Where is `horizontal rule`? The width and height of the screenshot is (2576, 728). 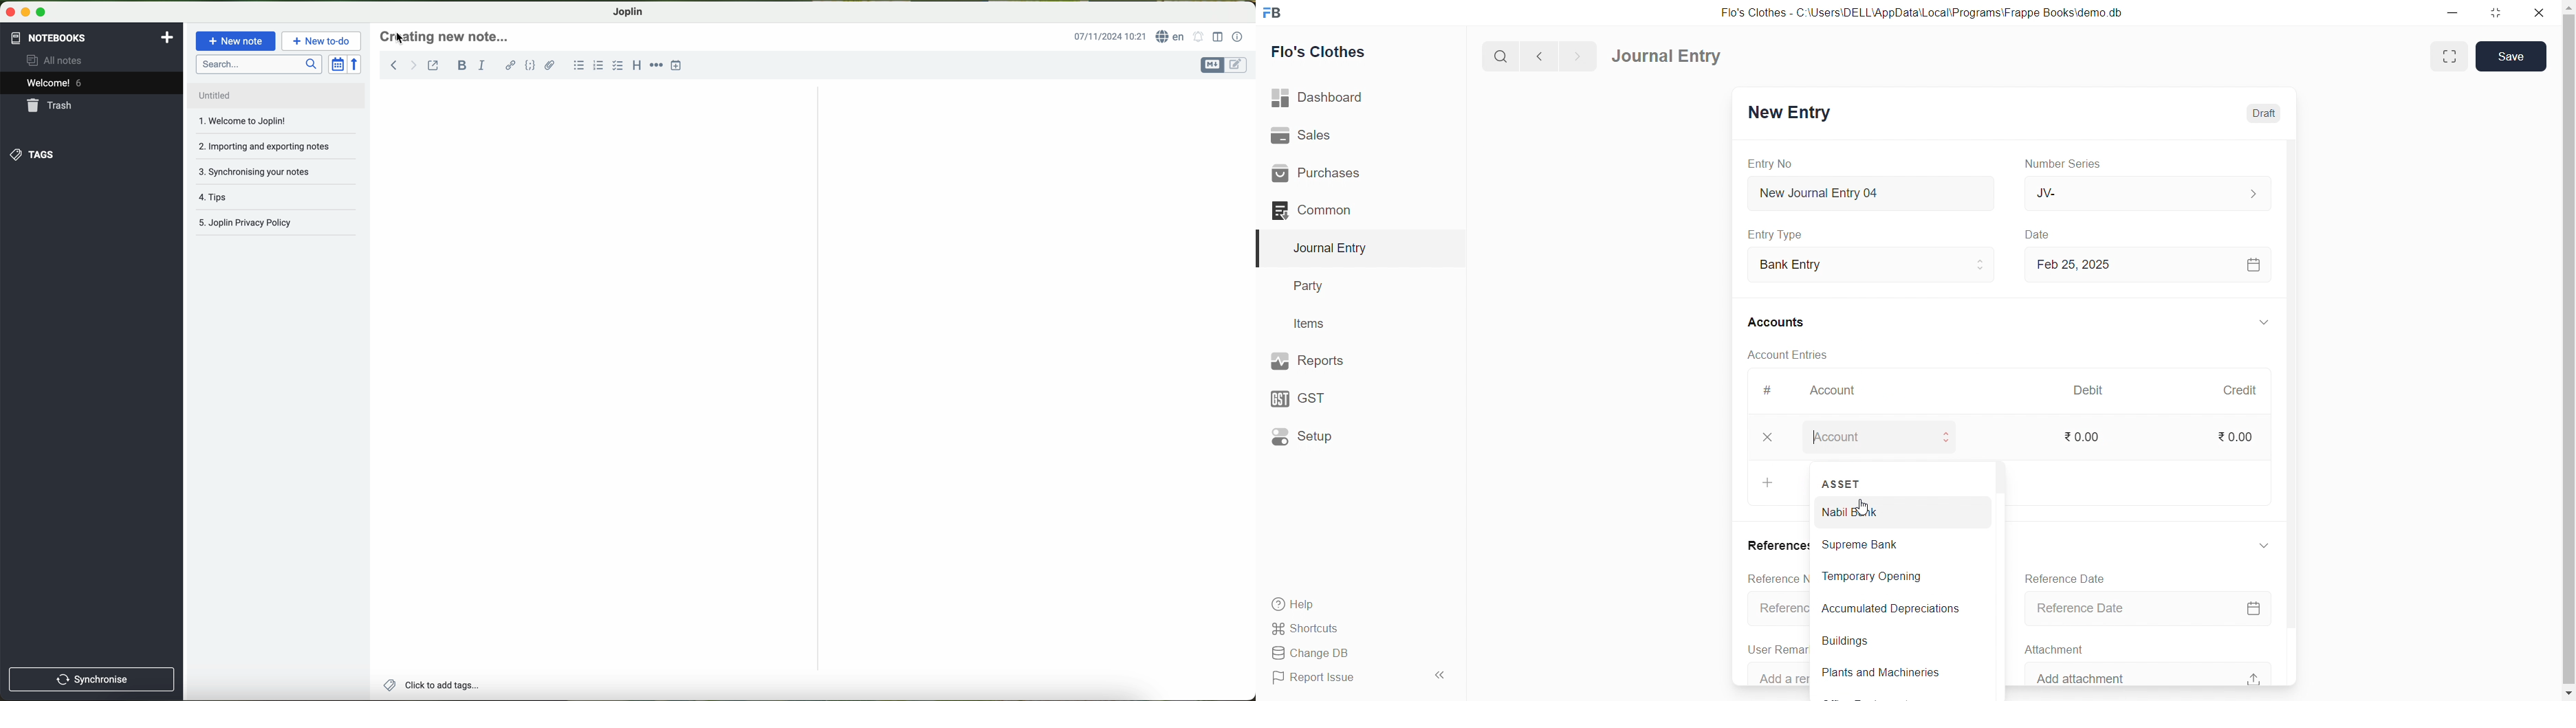
horizontal rule is located at coordinates (656, 66).